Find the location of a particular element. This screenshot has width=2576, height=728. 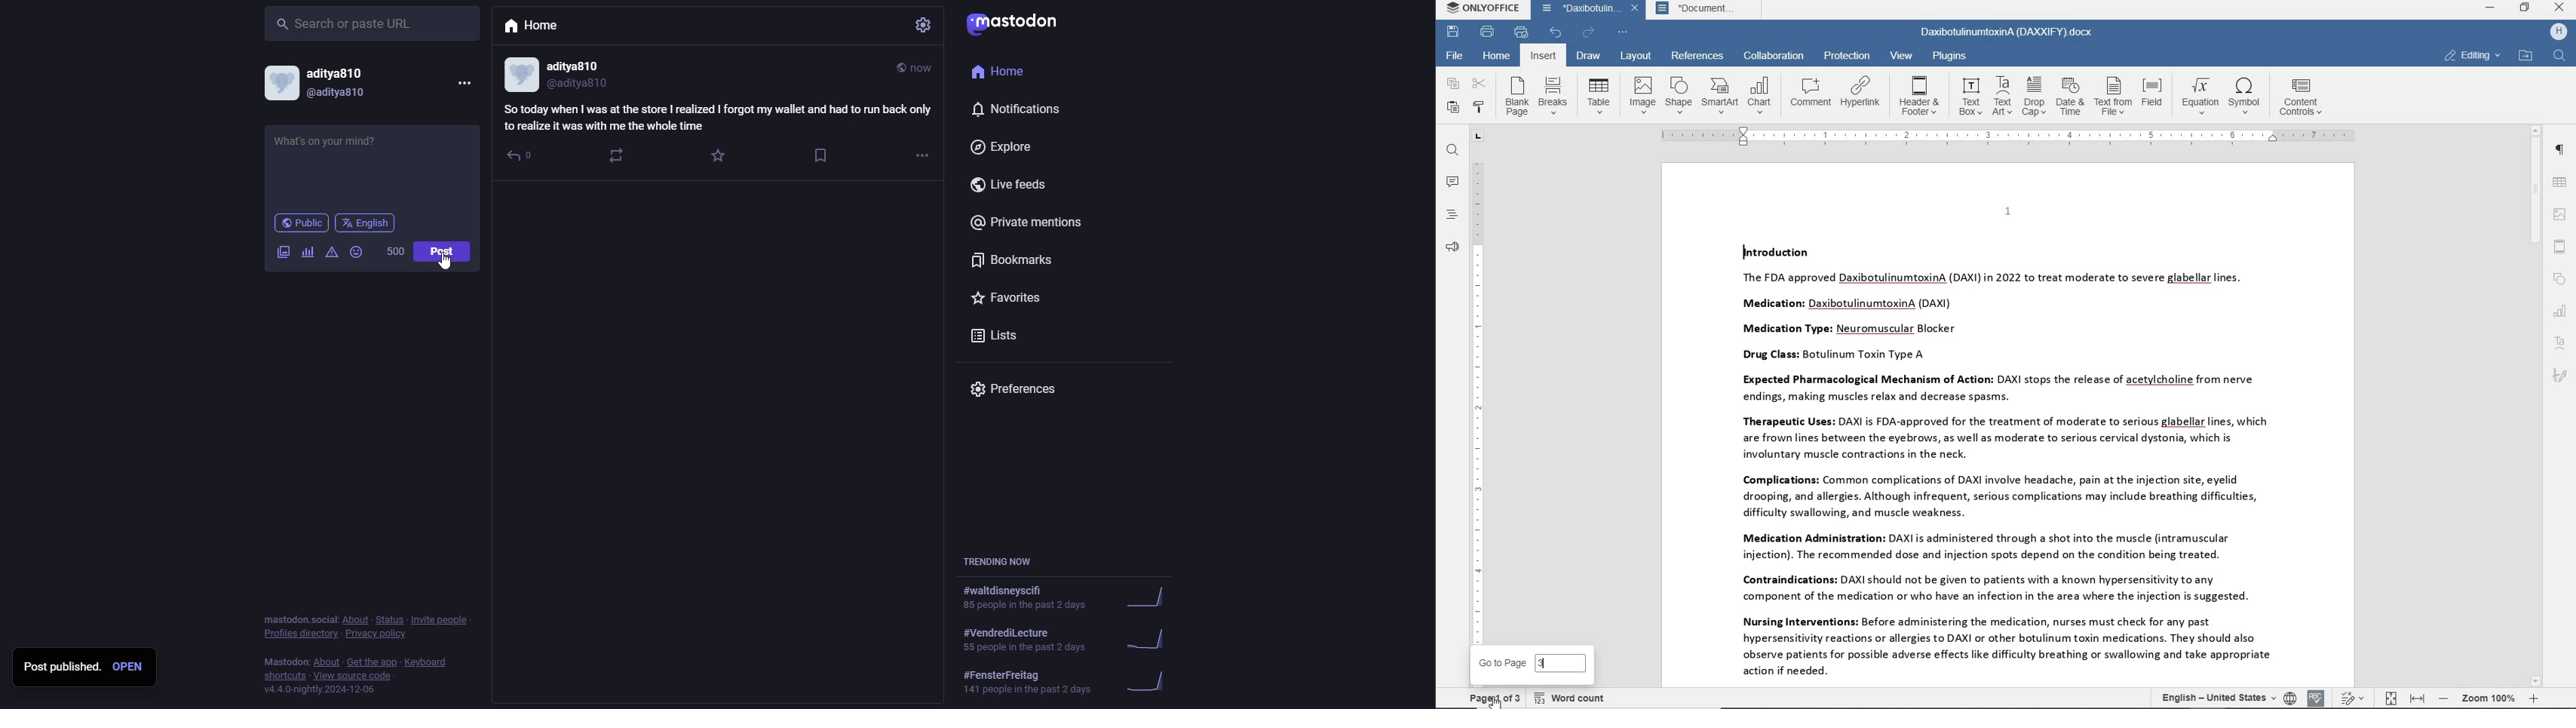

fit to page is located at coordinates (2390, 698).